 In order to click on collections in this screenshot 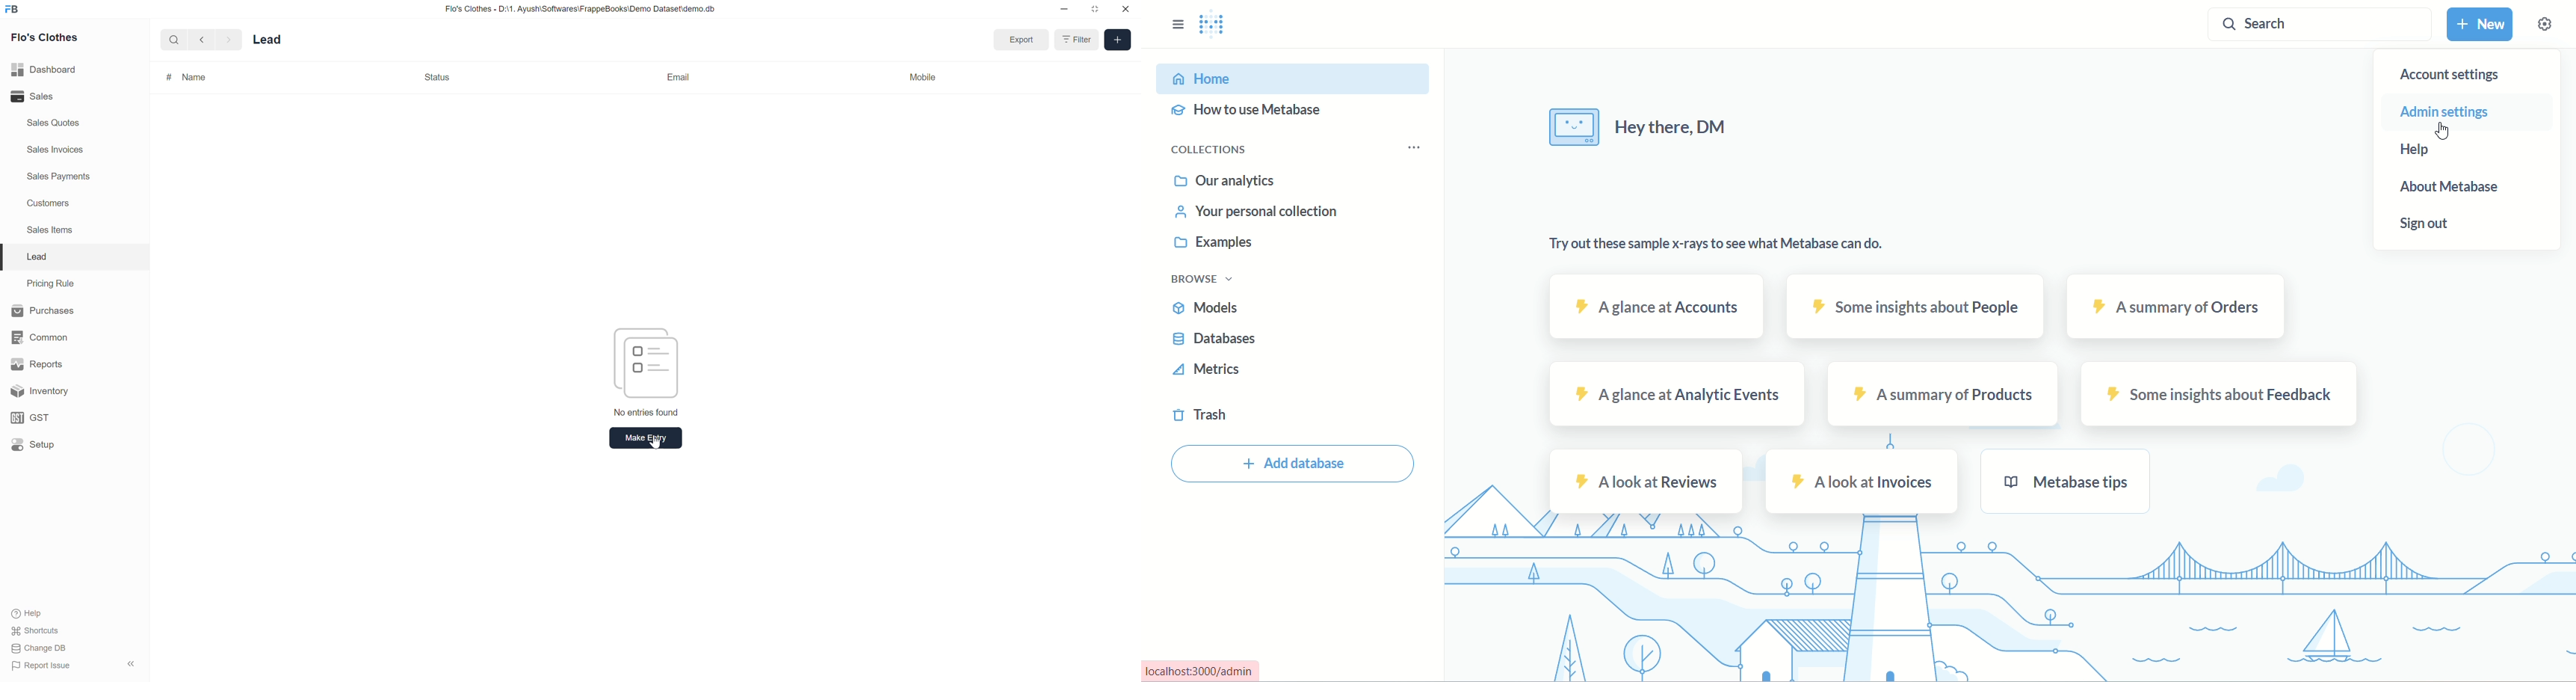, I will do `click(1218, 151)`.